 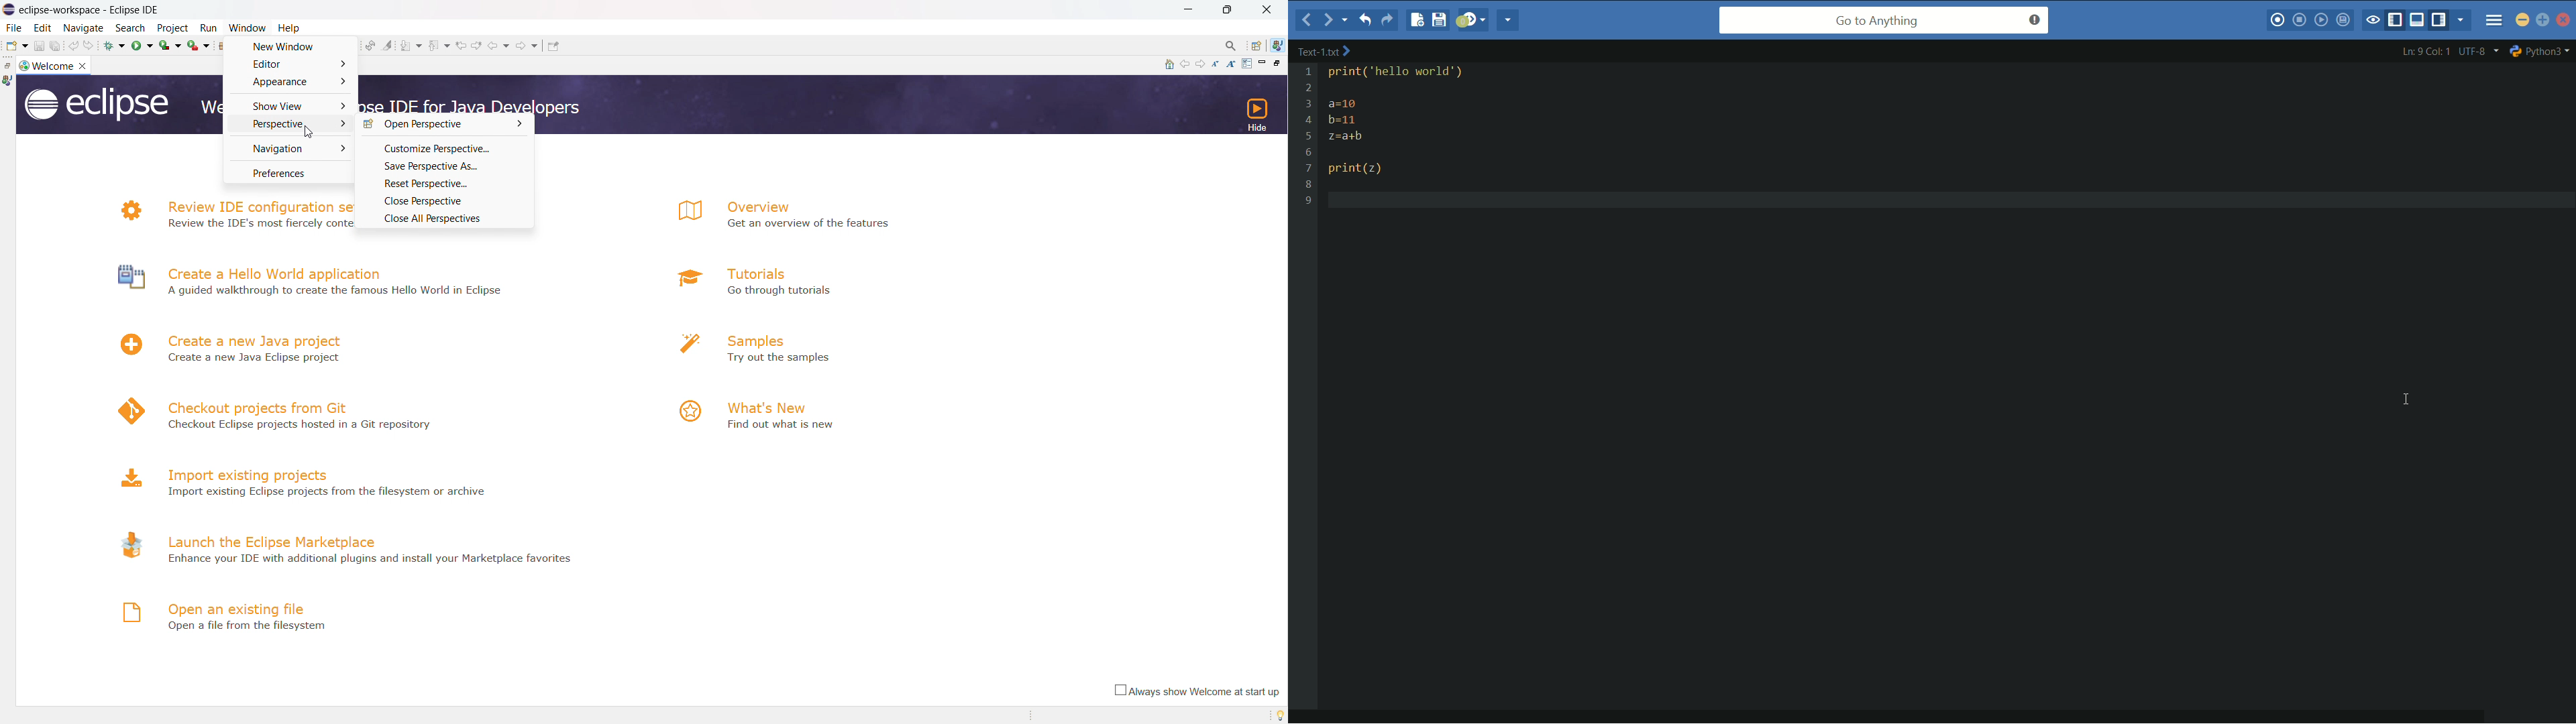 What do you see at coordinates (288, 173) in the screenshot?
I see `preferences` at bounding box center [288, 173].